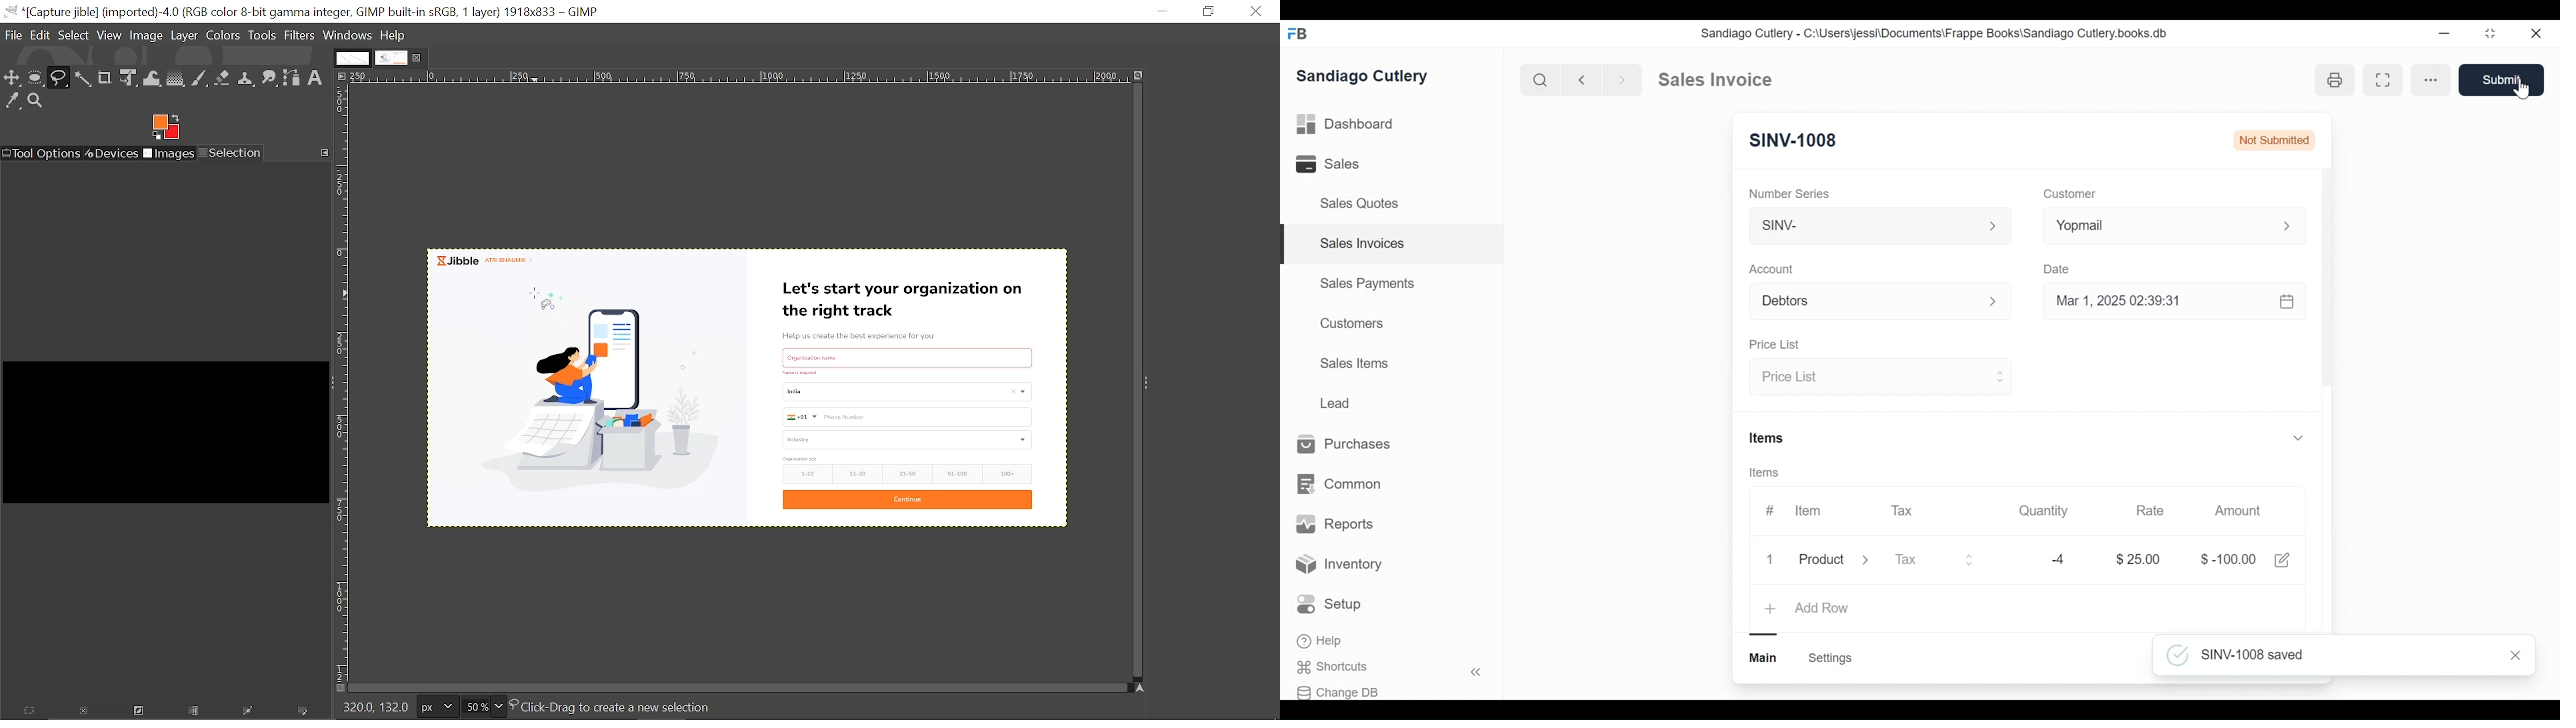 This screenshot has height=728, width=2576. What do you see at coordinates (1367, 283) in the screenshot?
I see `Sales Payments` at bounding box center [1367, 283].